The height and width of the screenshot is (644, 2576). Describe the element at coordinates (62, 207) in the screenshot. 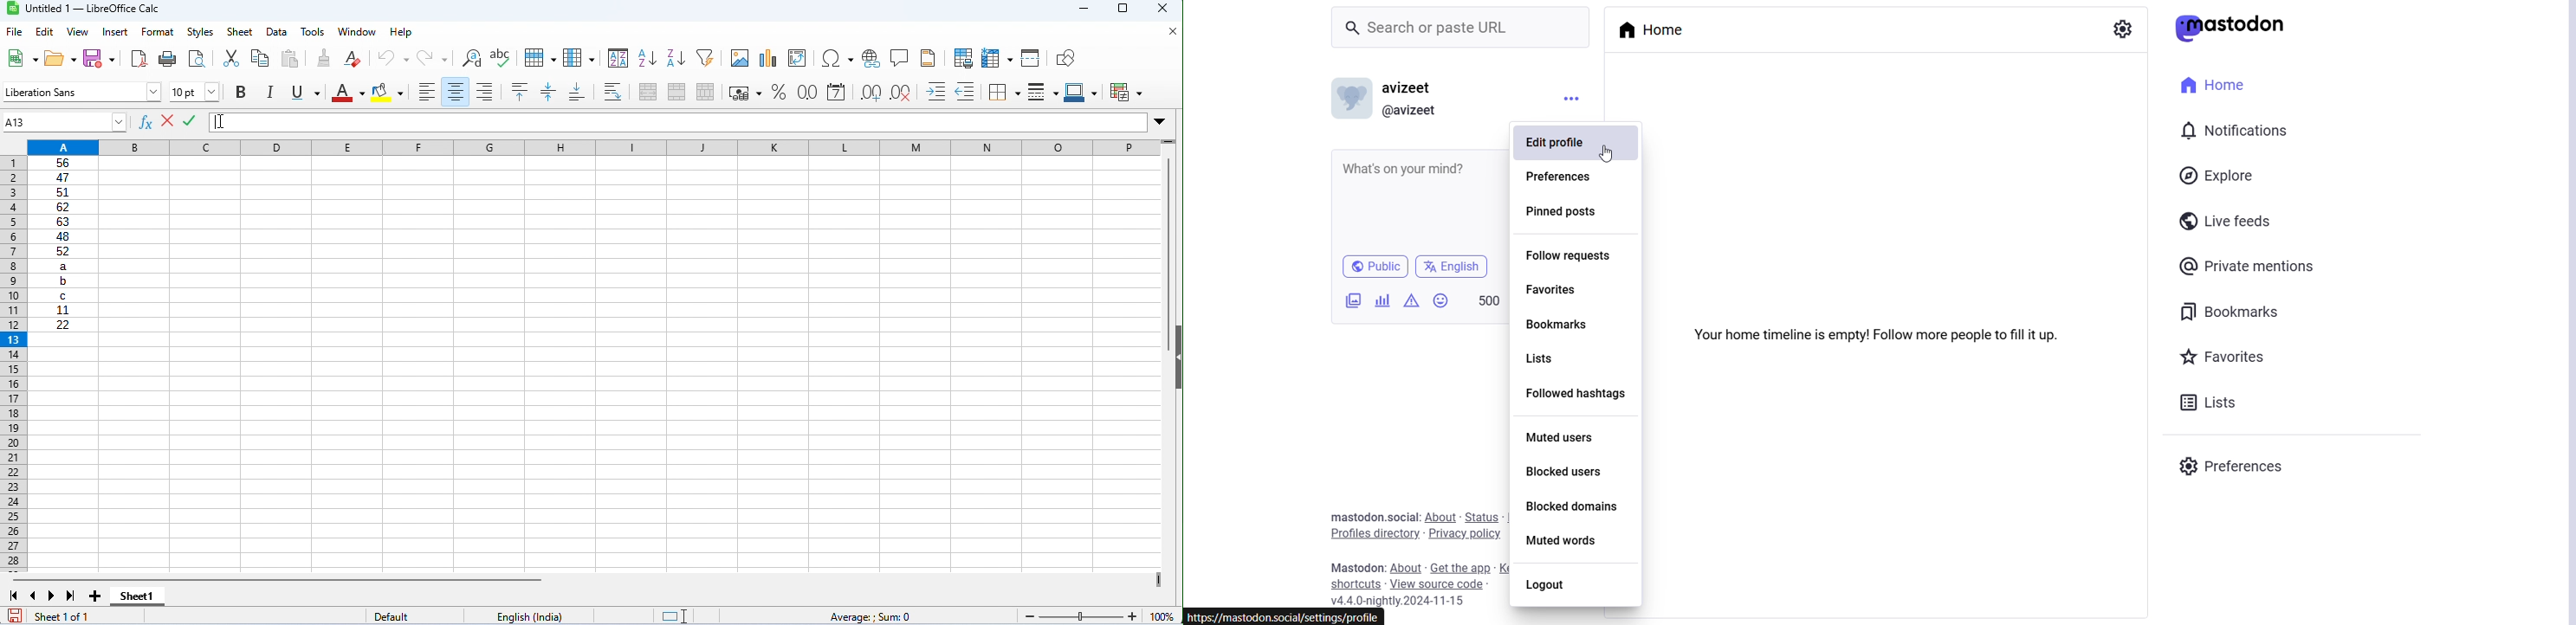

I see `62` at that location.